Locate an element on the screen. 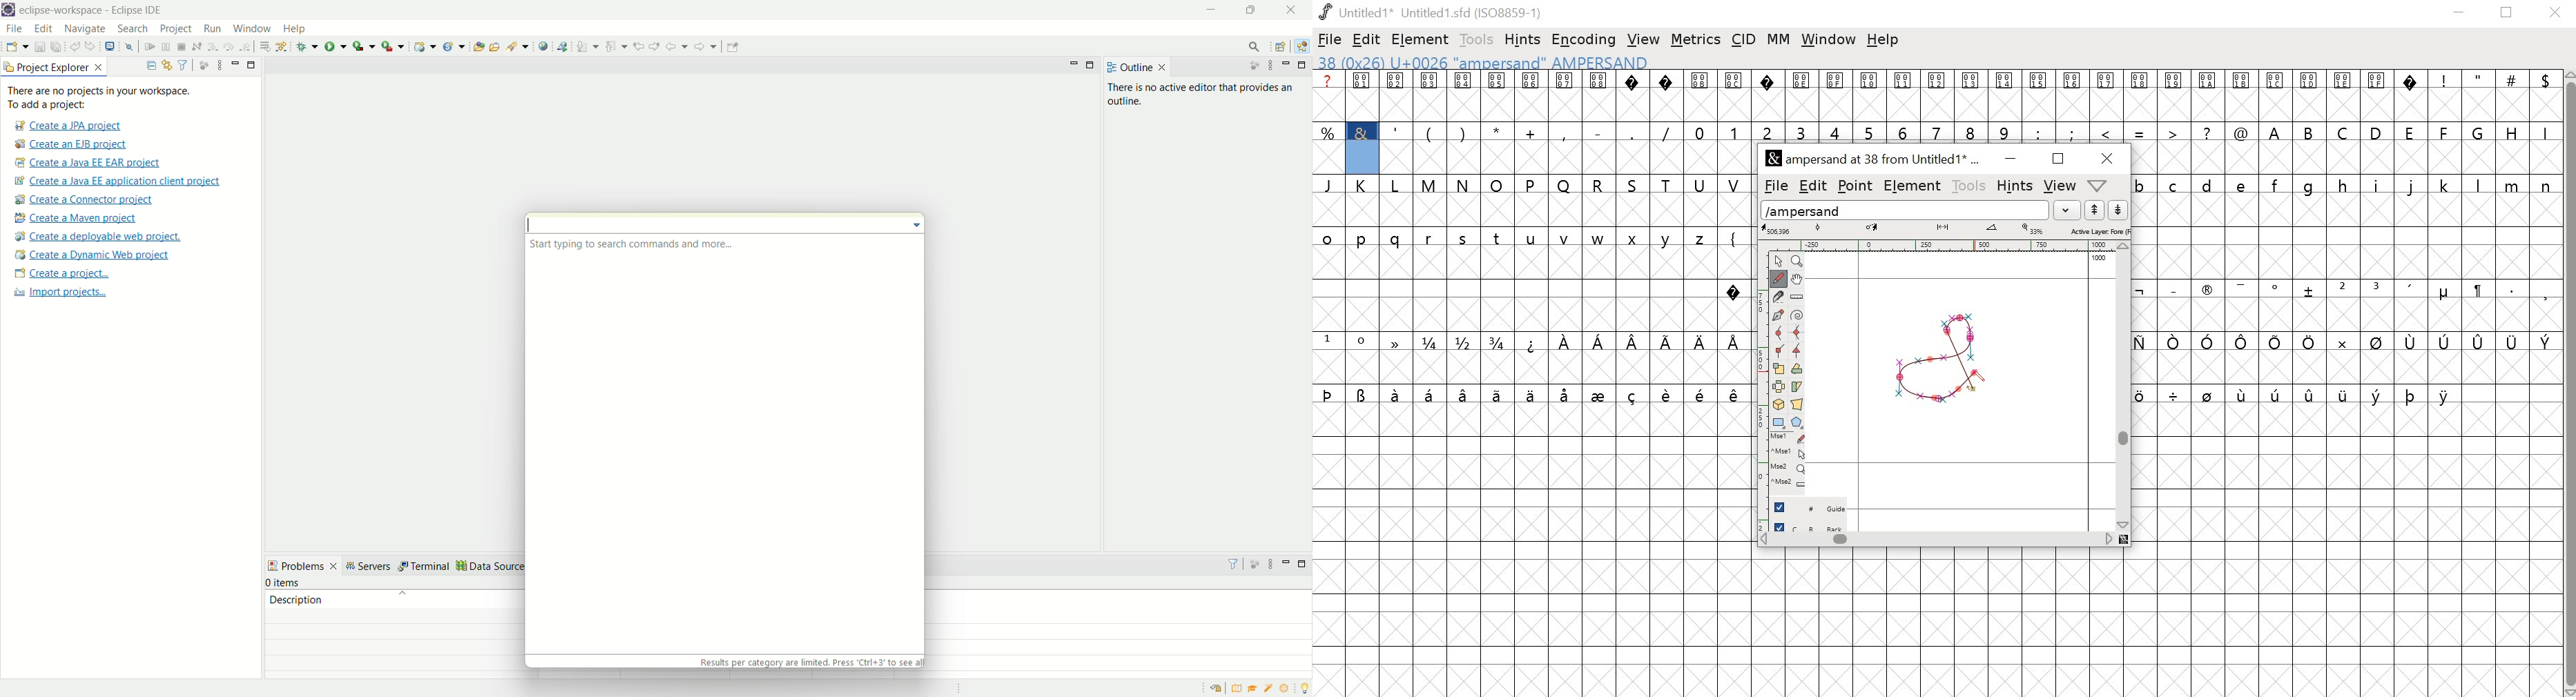 Image resolution: width=2576 pixels, height=700 pixels. symbol is located at coordinates (2311, 392).